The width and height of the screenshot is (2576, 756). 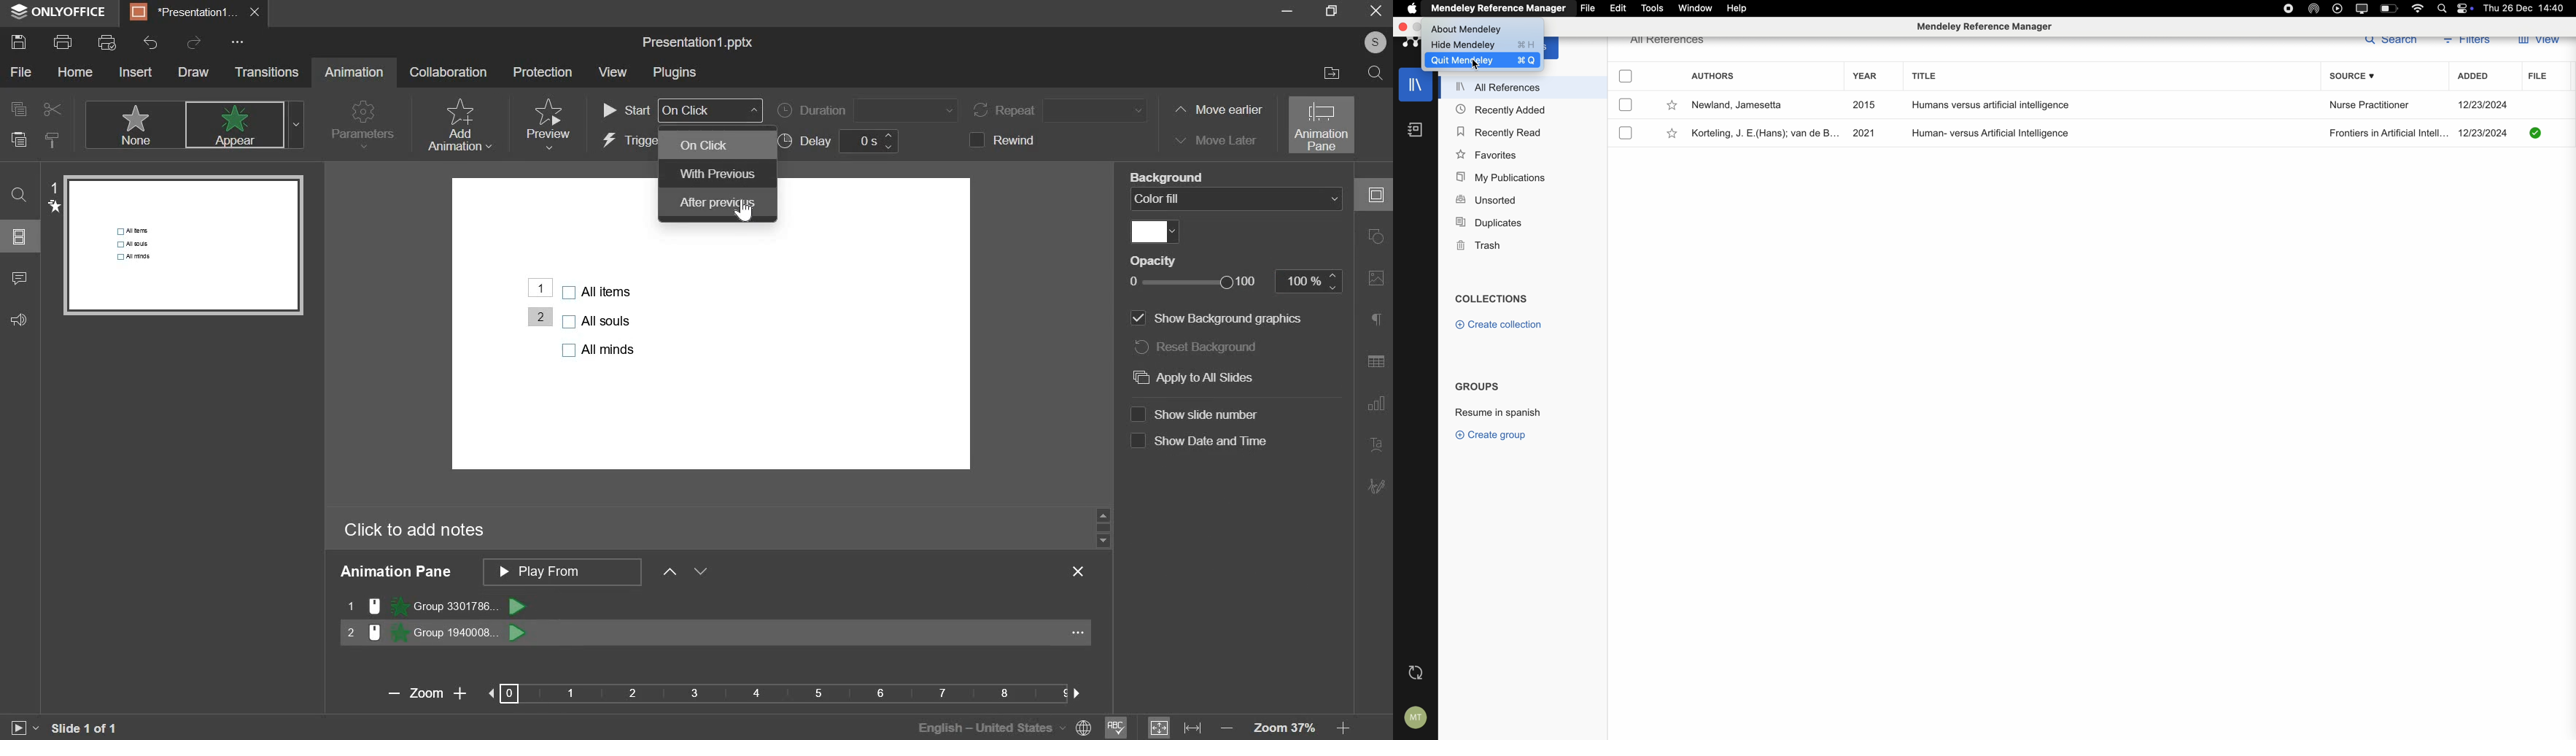 I want to click on protection, so click(x=540, y=72).